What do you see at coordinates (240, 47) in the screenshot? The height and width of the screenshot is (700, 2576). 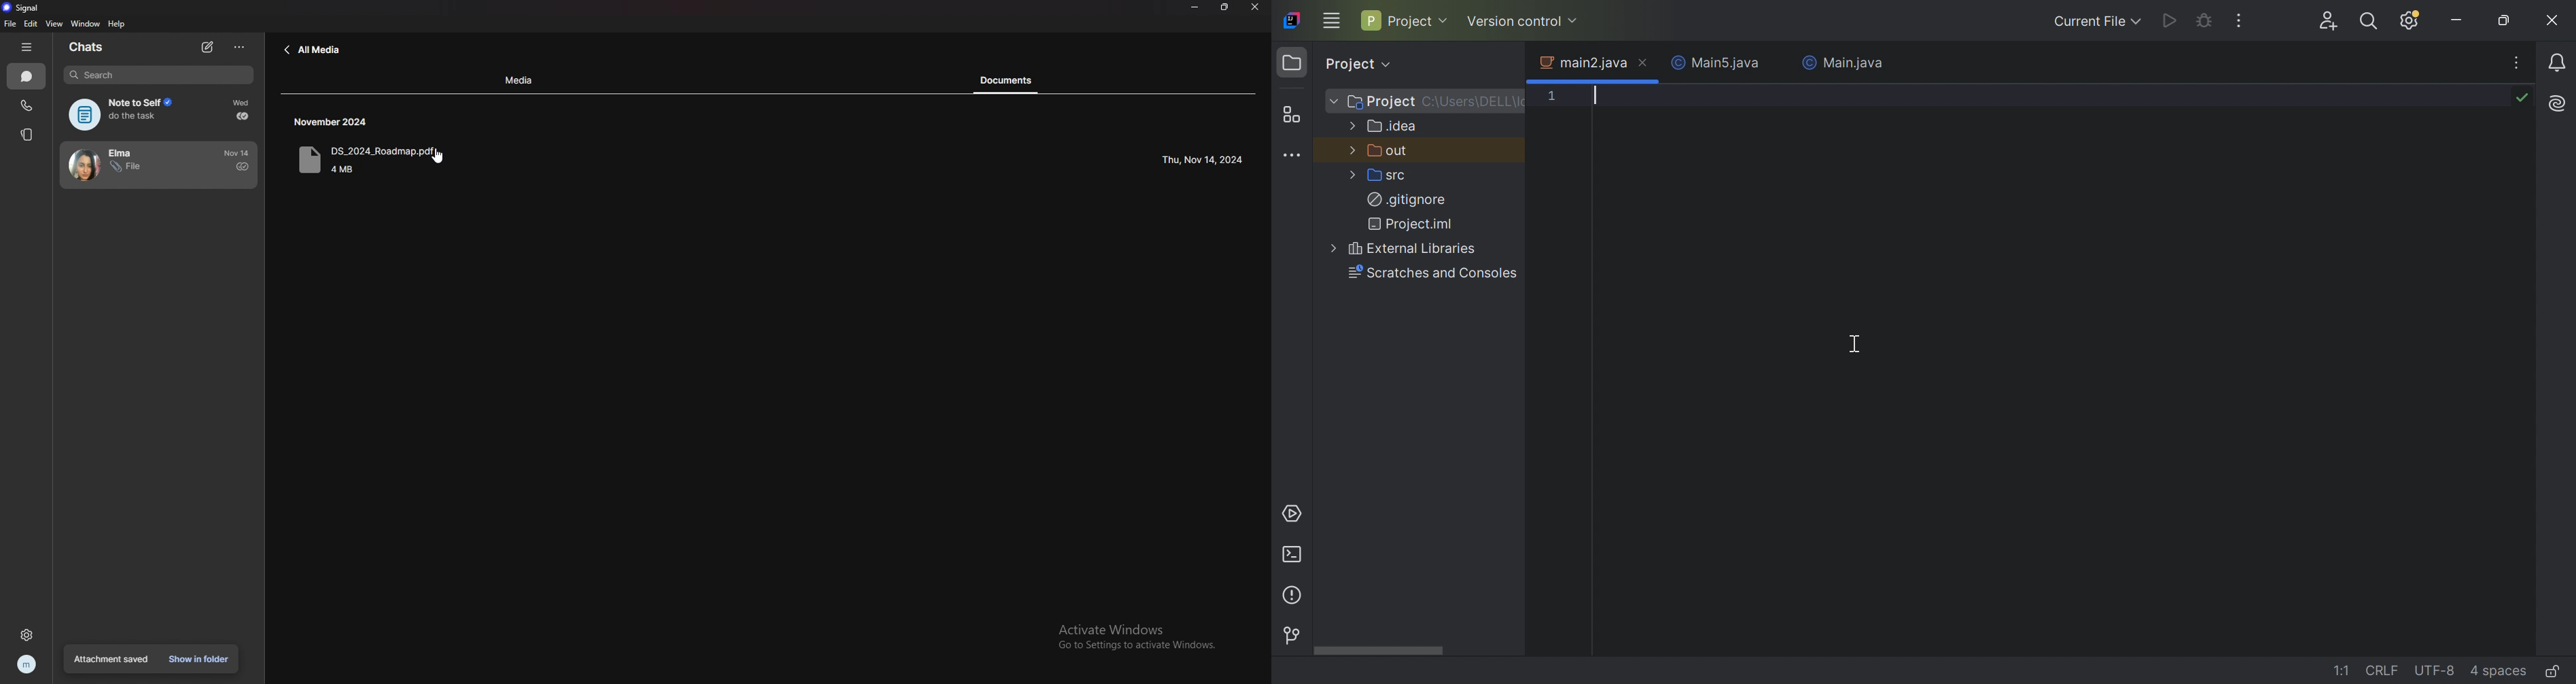 I see `options` at bounding box center [240, 47].